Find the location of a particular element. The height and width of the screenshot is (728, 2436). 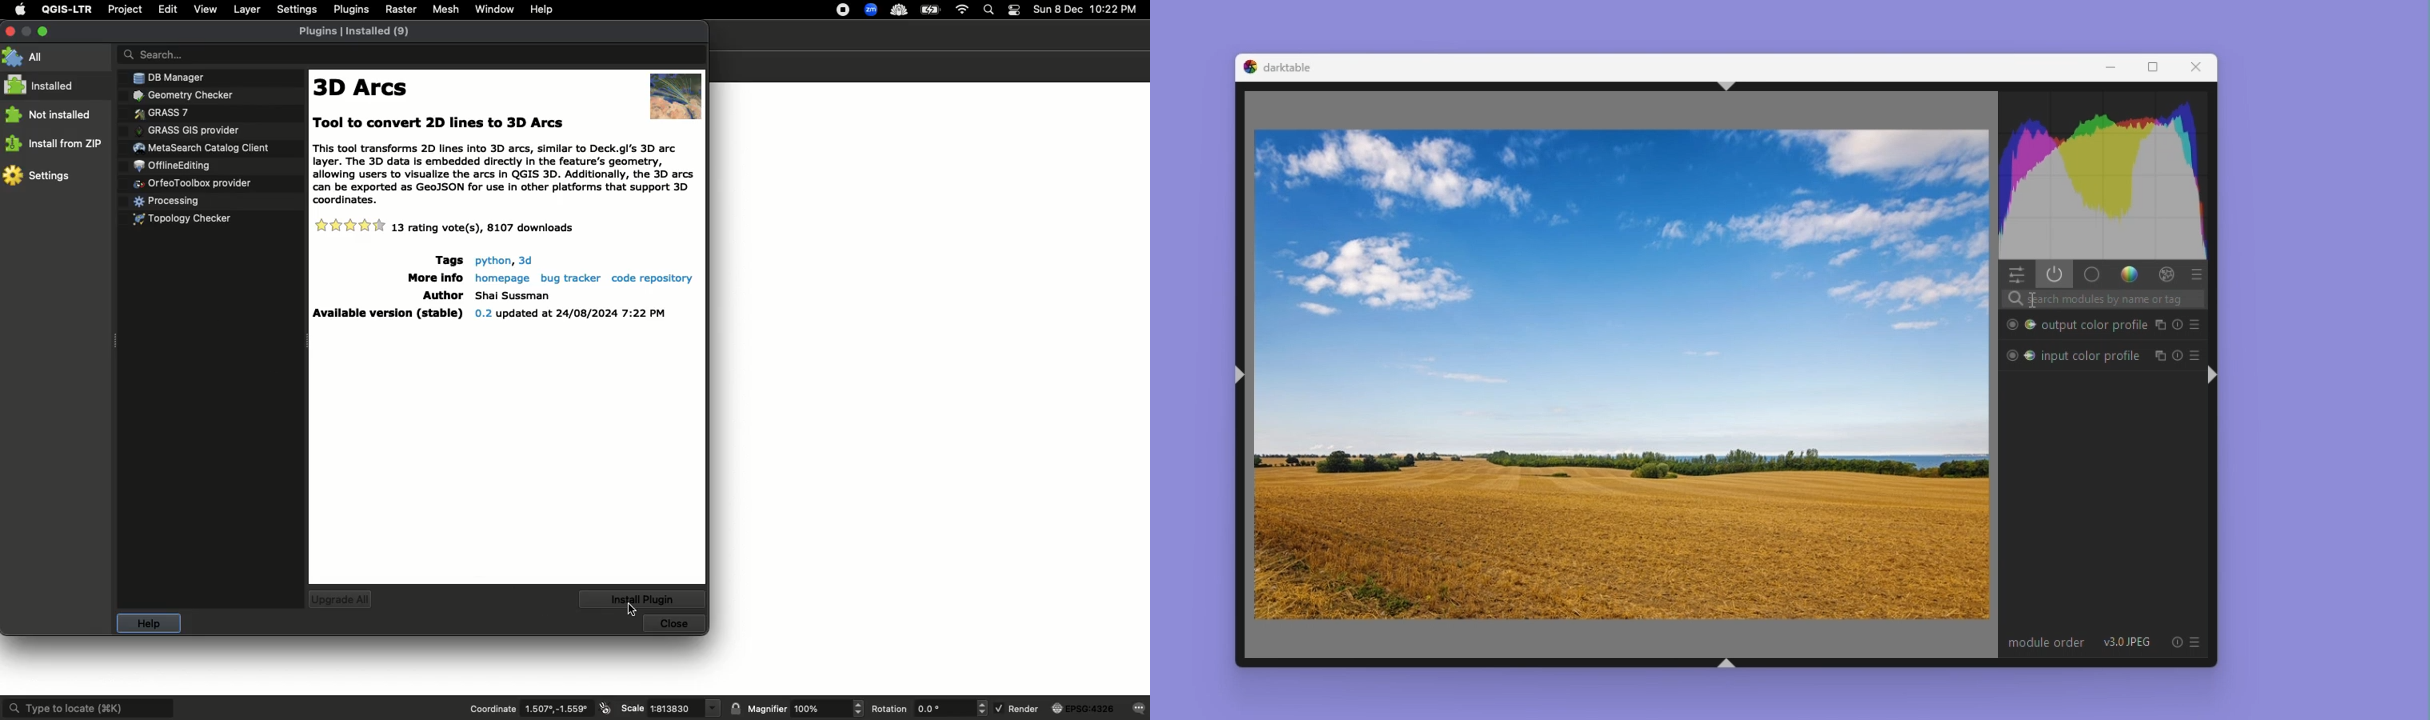

Mesh is located at coordinates (446, 10).